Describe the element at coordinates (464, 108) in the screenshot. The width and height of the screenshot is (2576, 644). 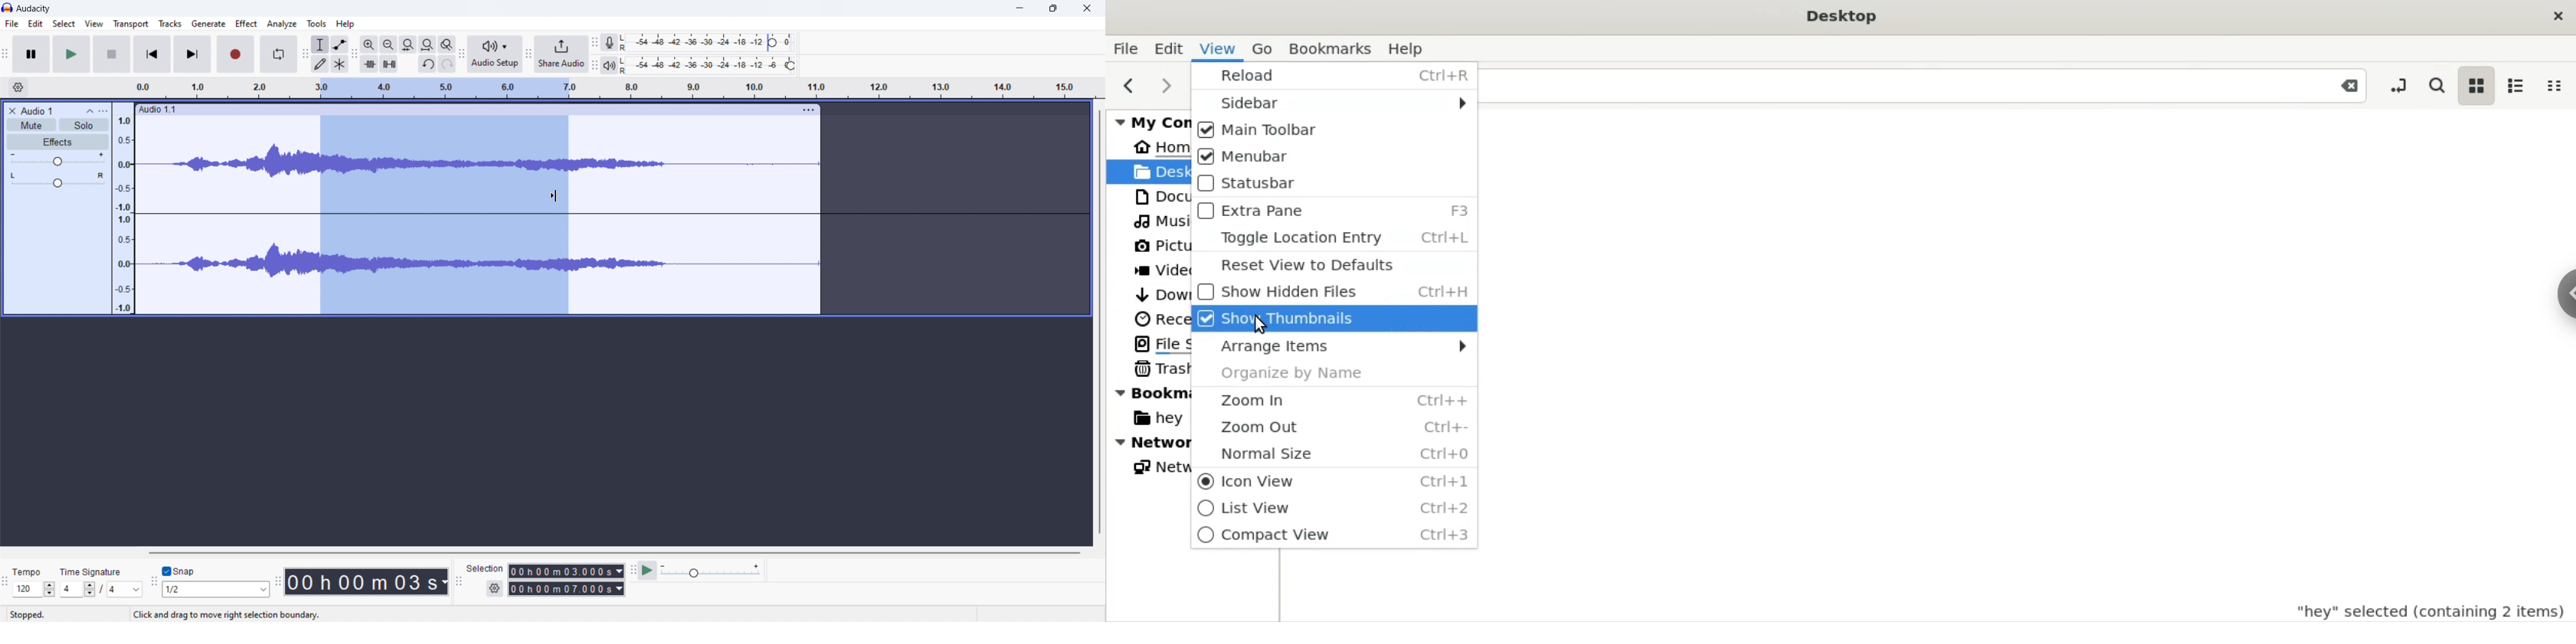
I see `Audio 1.1` at that location.